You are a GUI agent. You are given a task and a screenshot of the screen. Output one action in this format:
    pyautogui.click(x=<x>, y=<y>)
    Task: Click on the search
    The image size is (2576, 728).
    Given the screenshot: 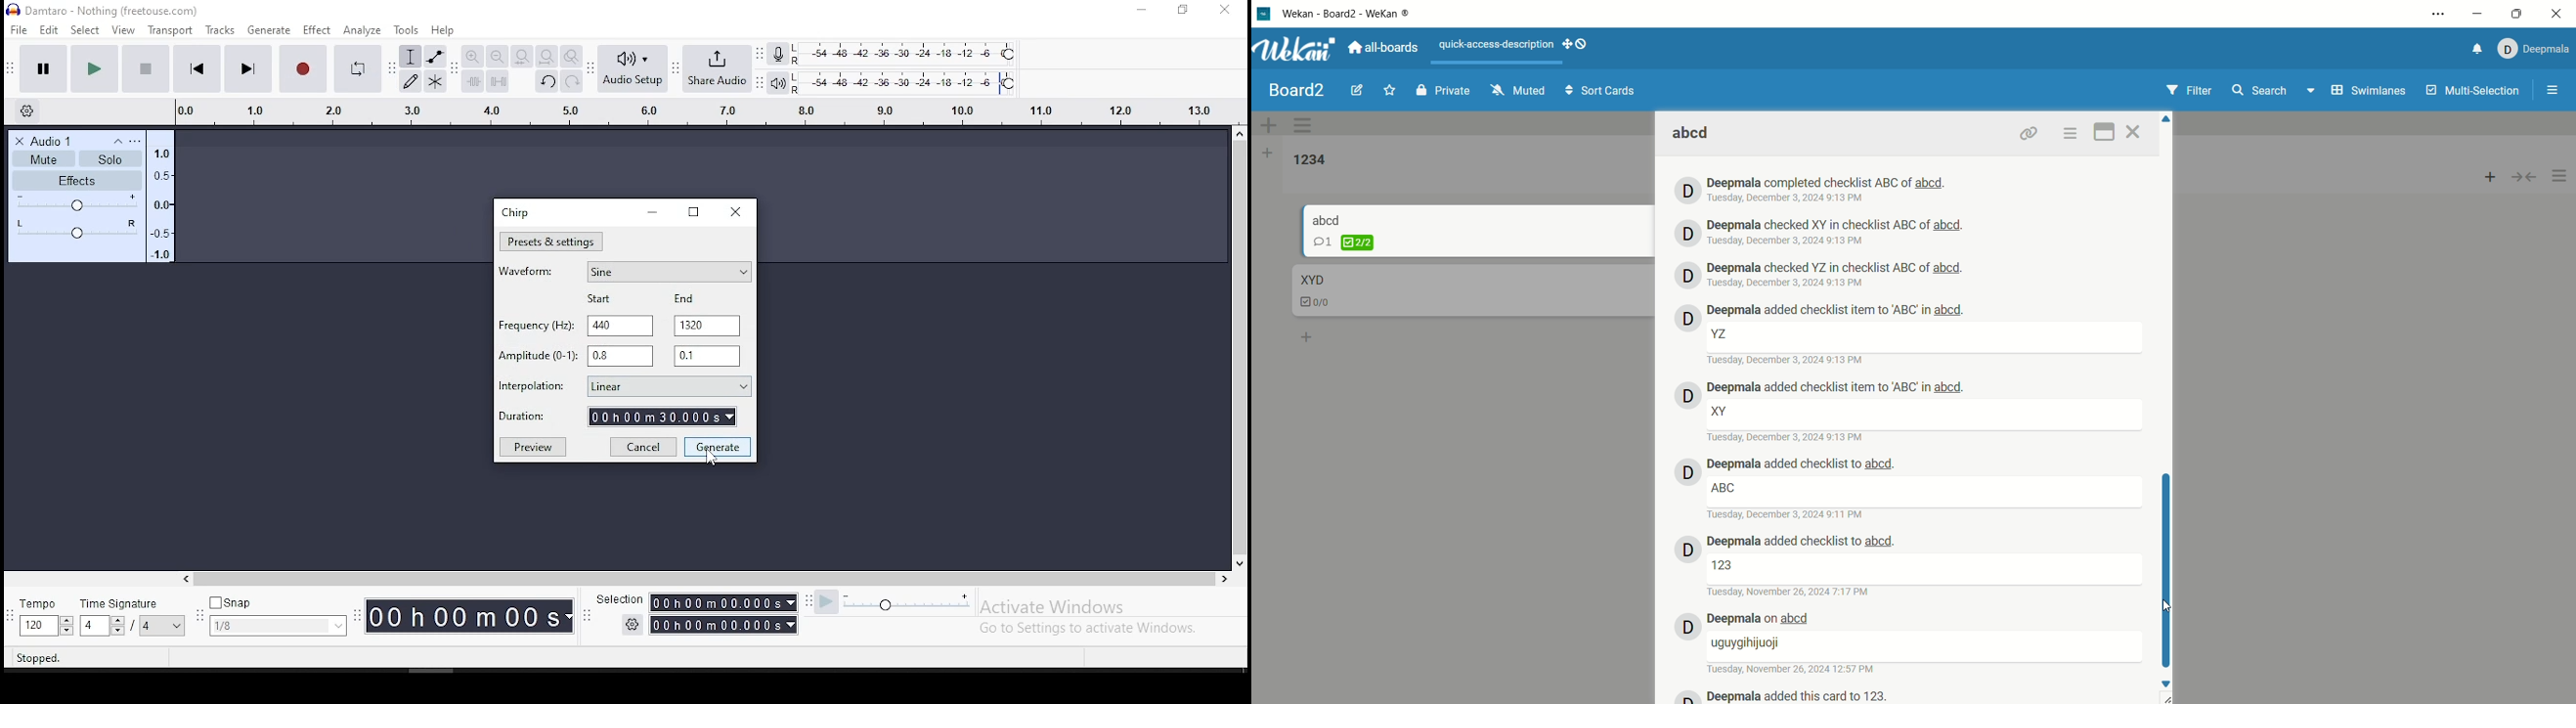 What is the action you would take?
    pyautogui.click(x=2275, y=92)
    